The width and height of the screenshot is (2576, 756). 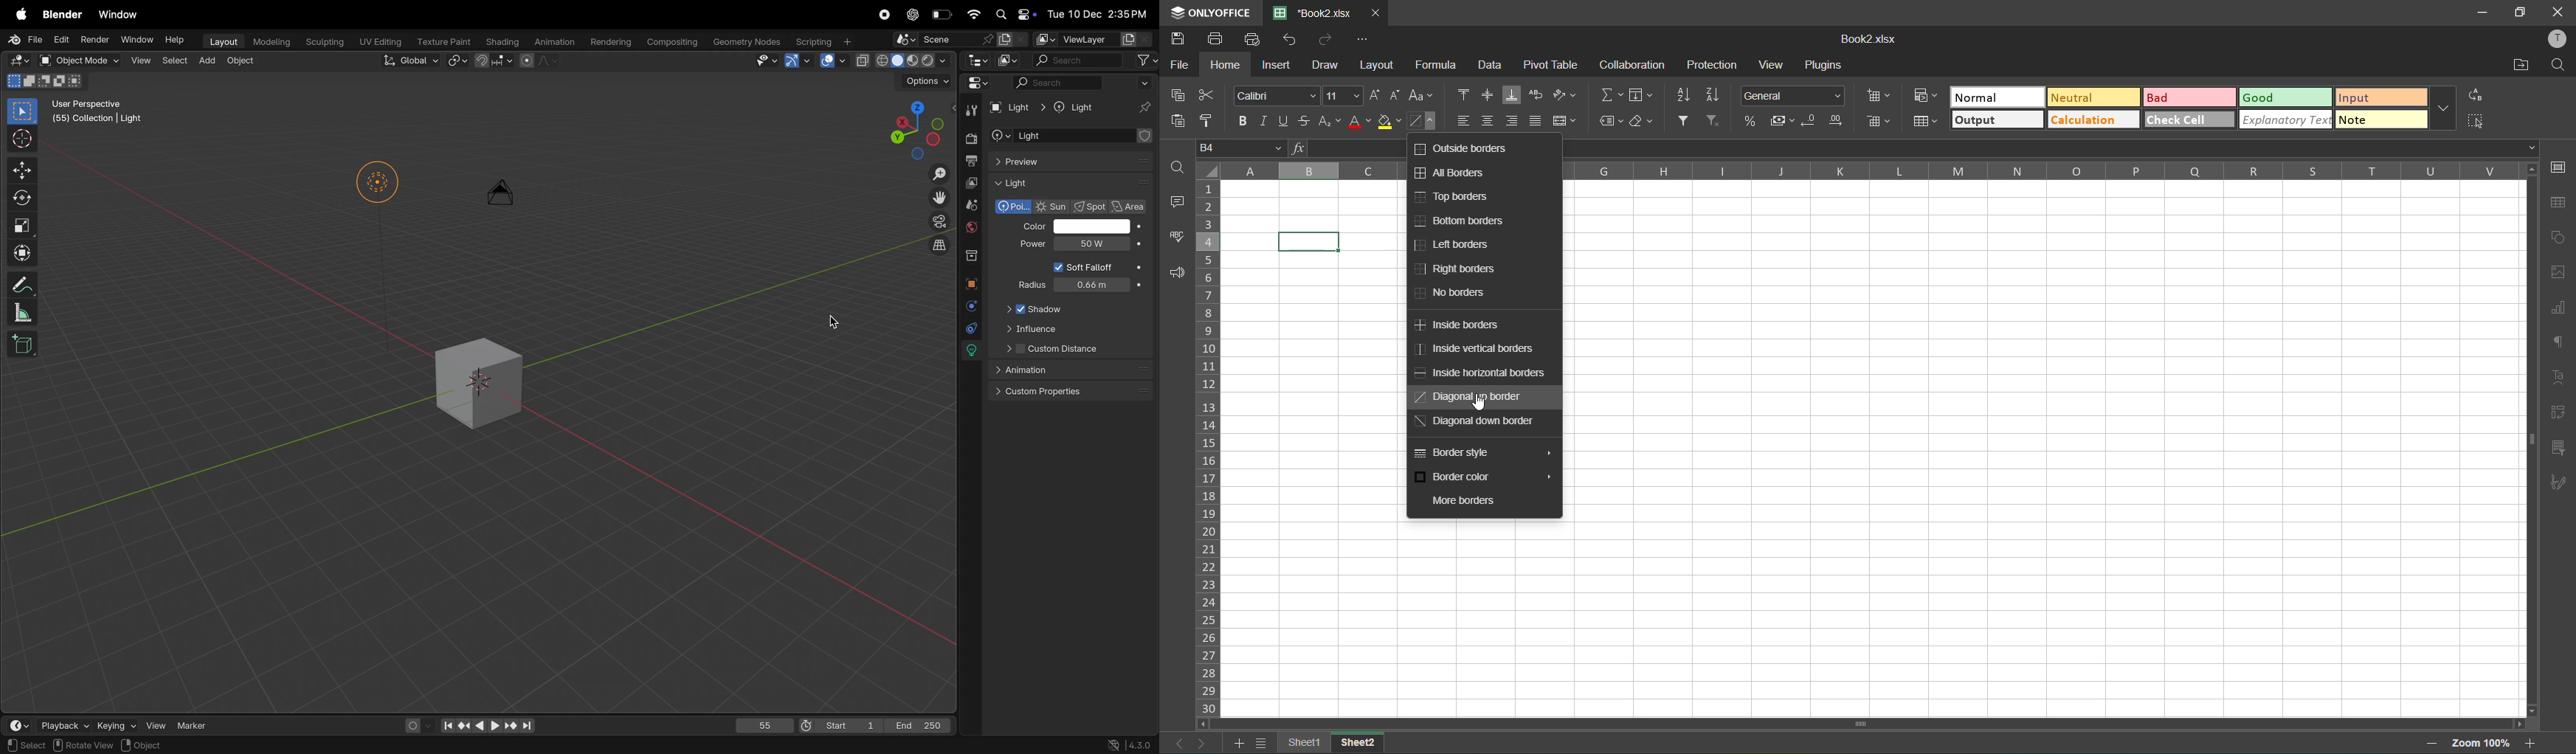 What do you see at coordinates (1375, 94) in the screenshot?
I see `increment size` at bounding box center [1375, 94].